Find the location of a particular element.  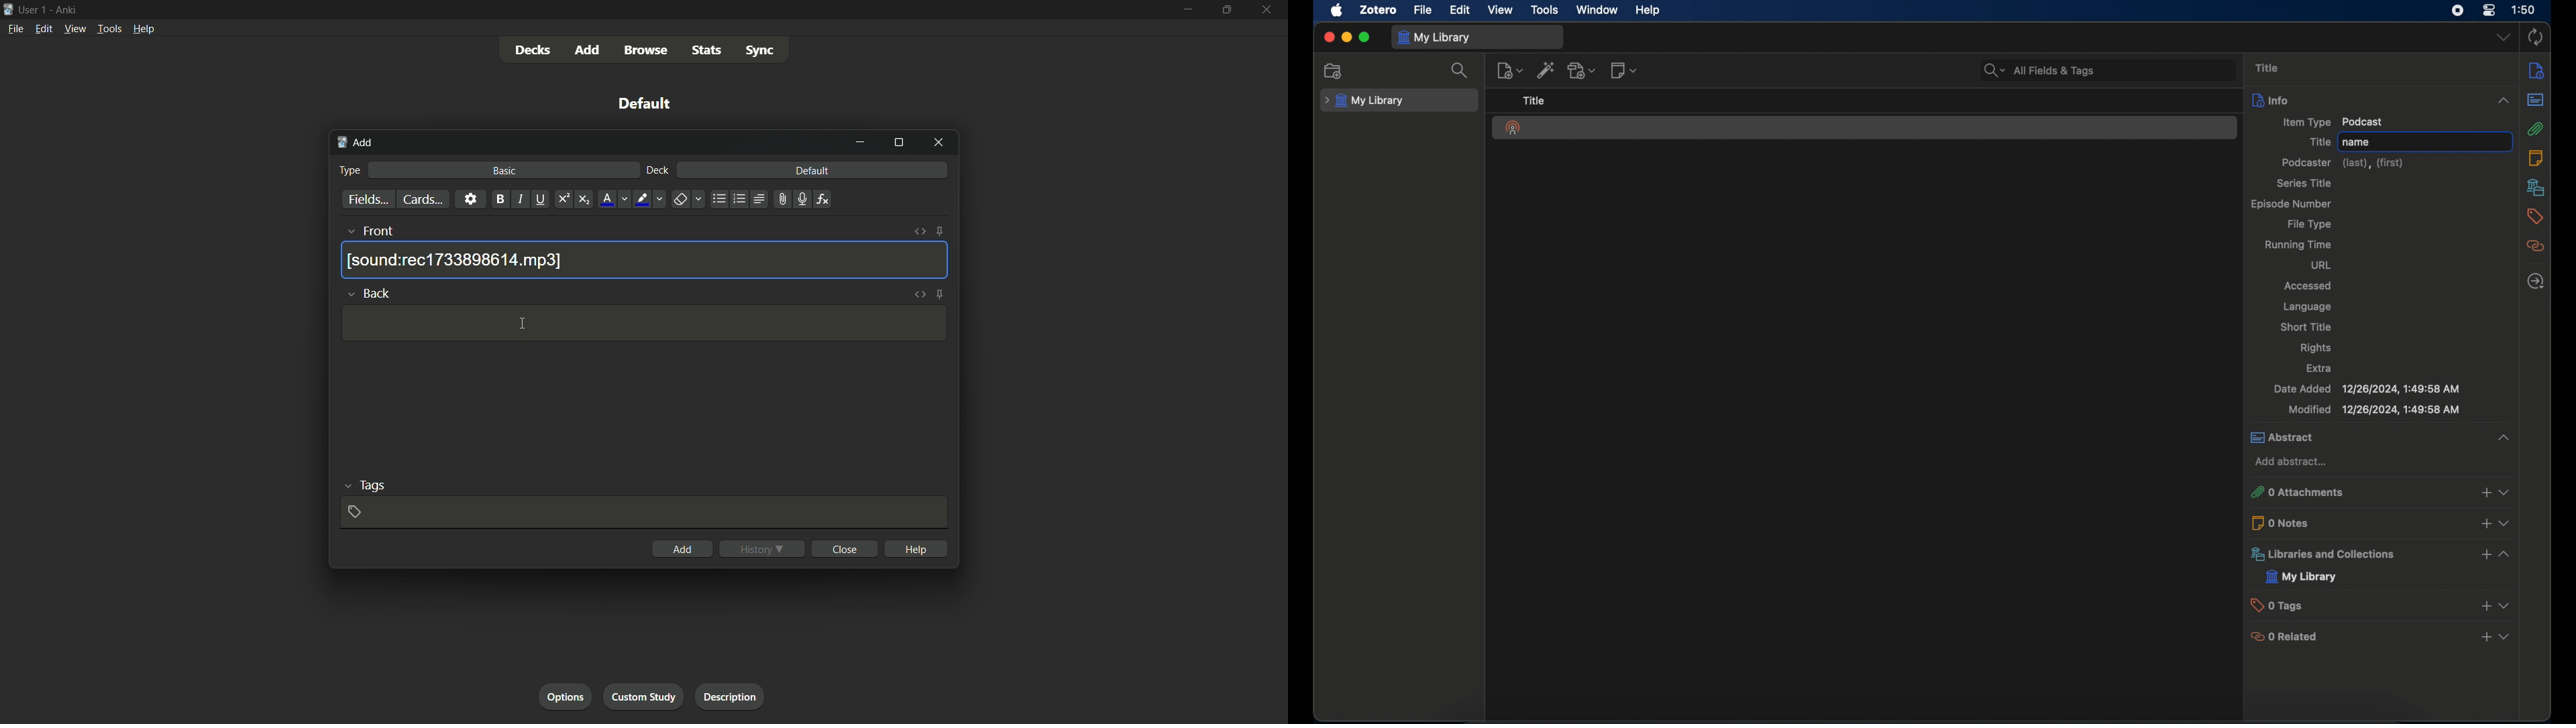

0 tags is located at coordinates (2383, 605).